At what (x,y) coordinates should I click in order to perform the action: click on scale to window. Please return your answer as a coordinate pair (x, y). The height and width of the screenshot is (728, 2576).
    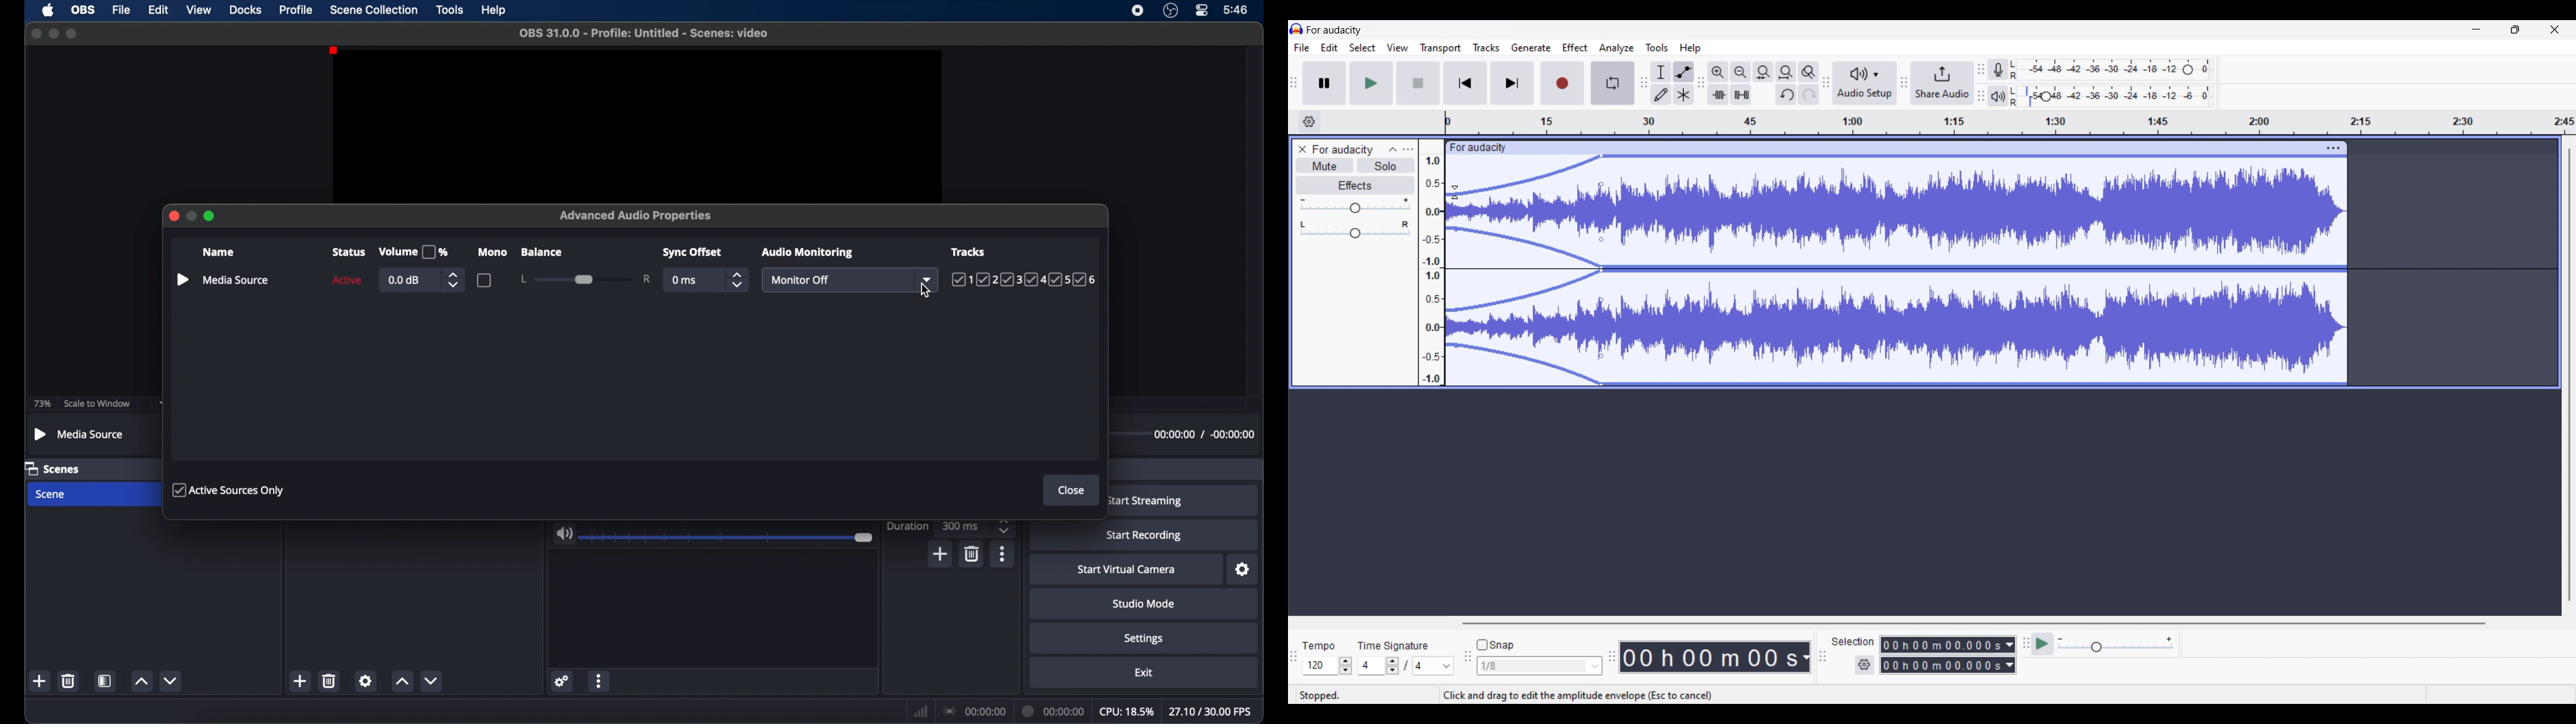
    Looking at the image, I should click on (96, 404).